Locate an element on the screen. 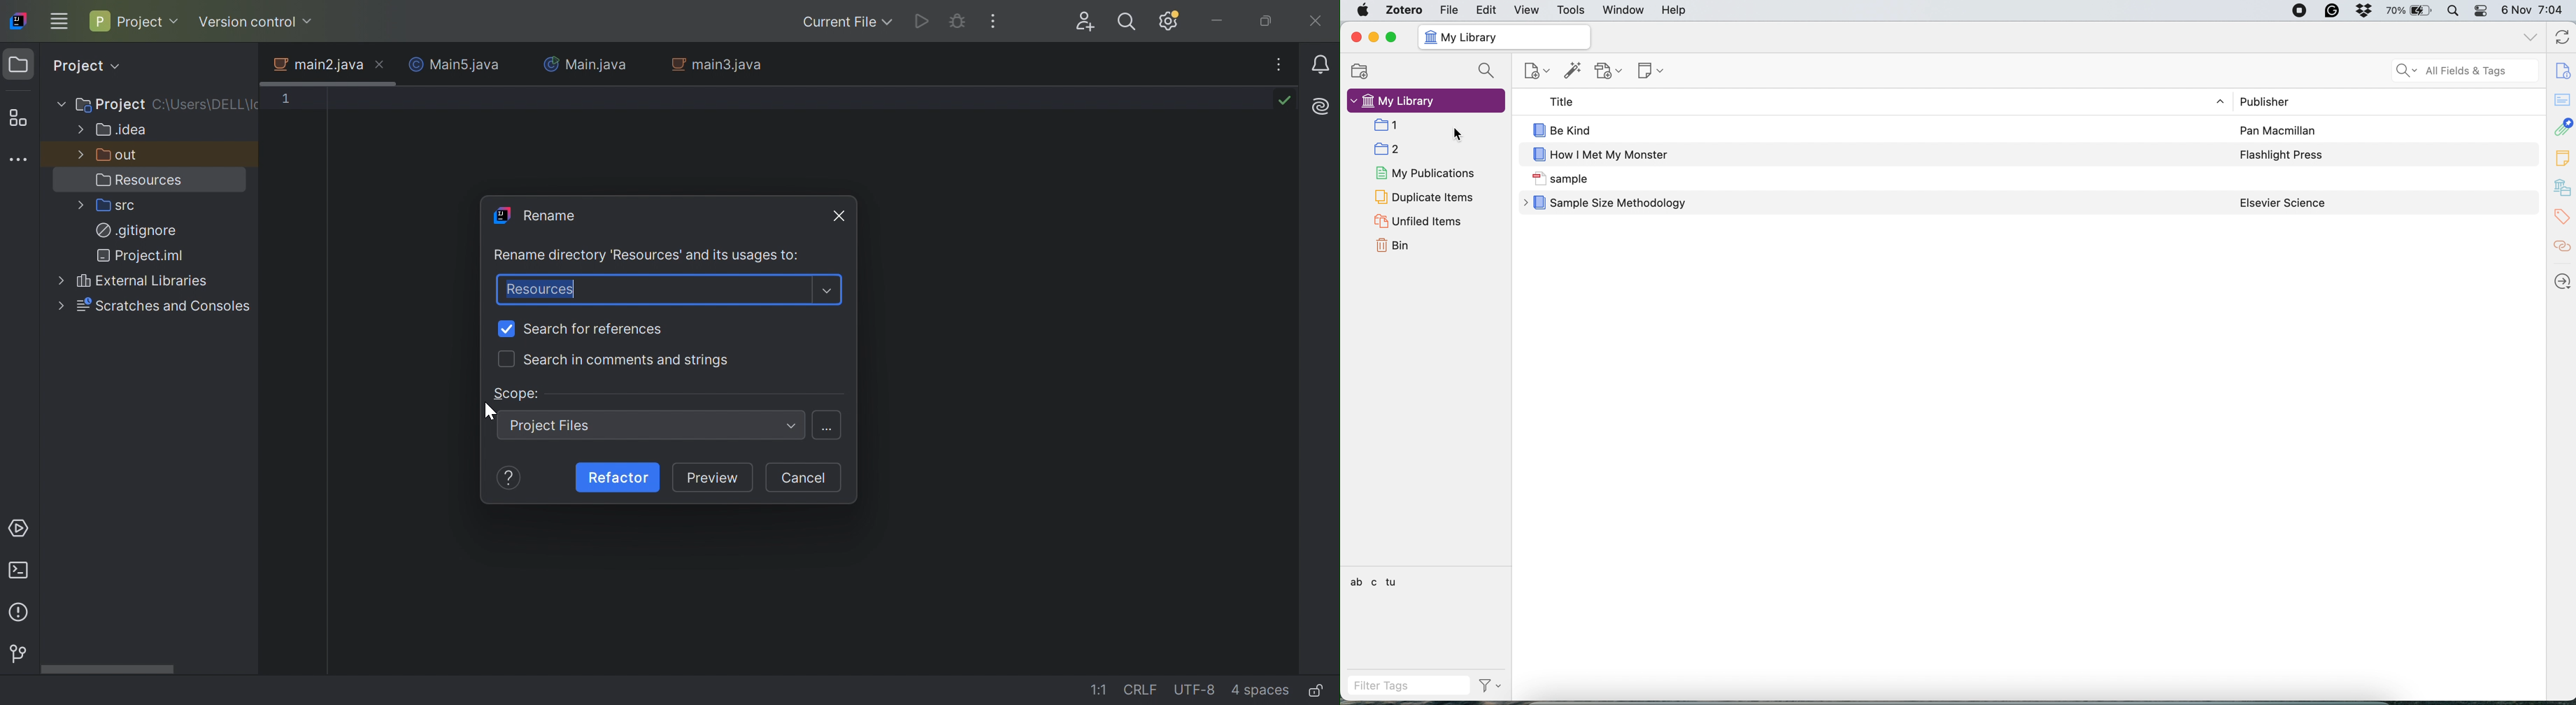 Image resolution: width=2576 pixels, height=728 pixels. attachment is located at coordinates (2563, 128).